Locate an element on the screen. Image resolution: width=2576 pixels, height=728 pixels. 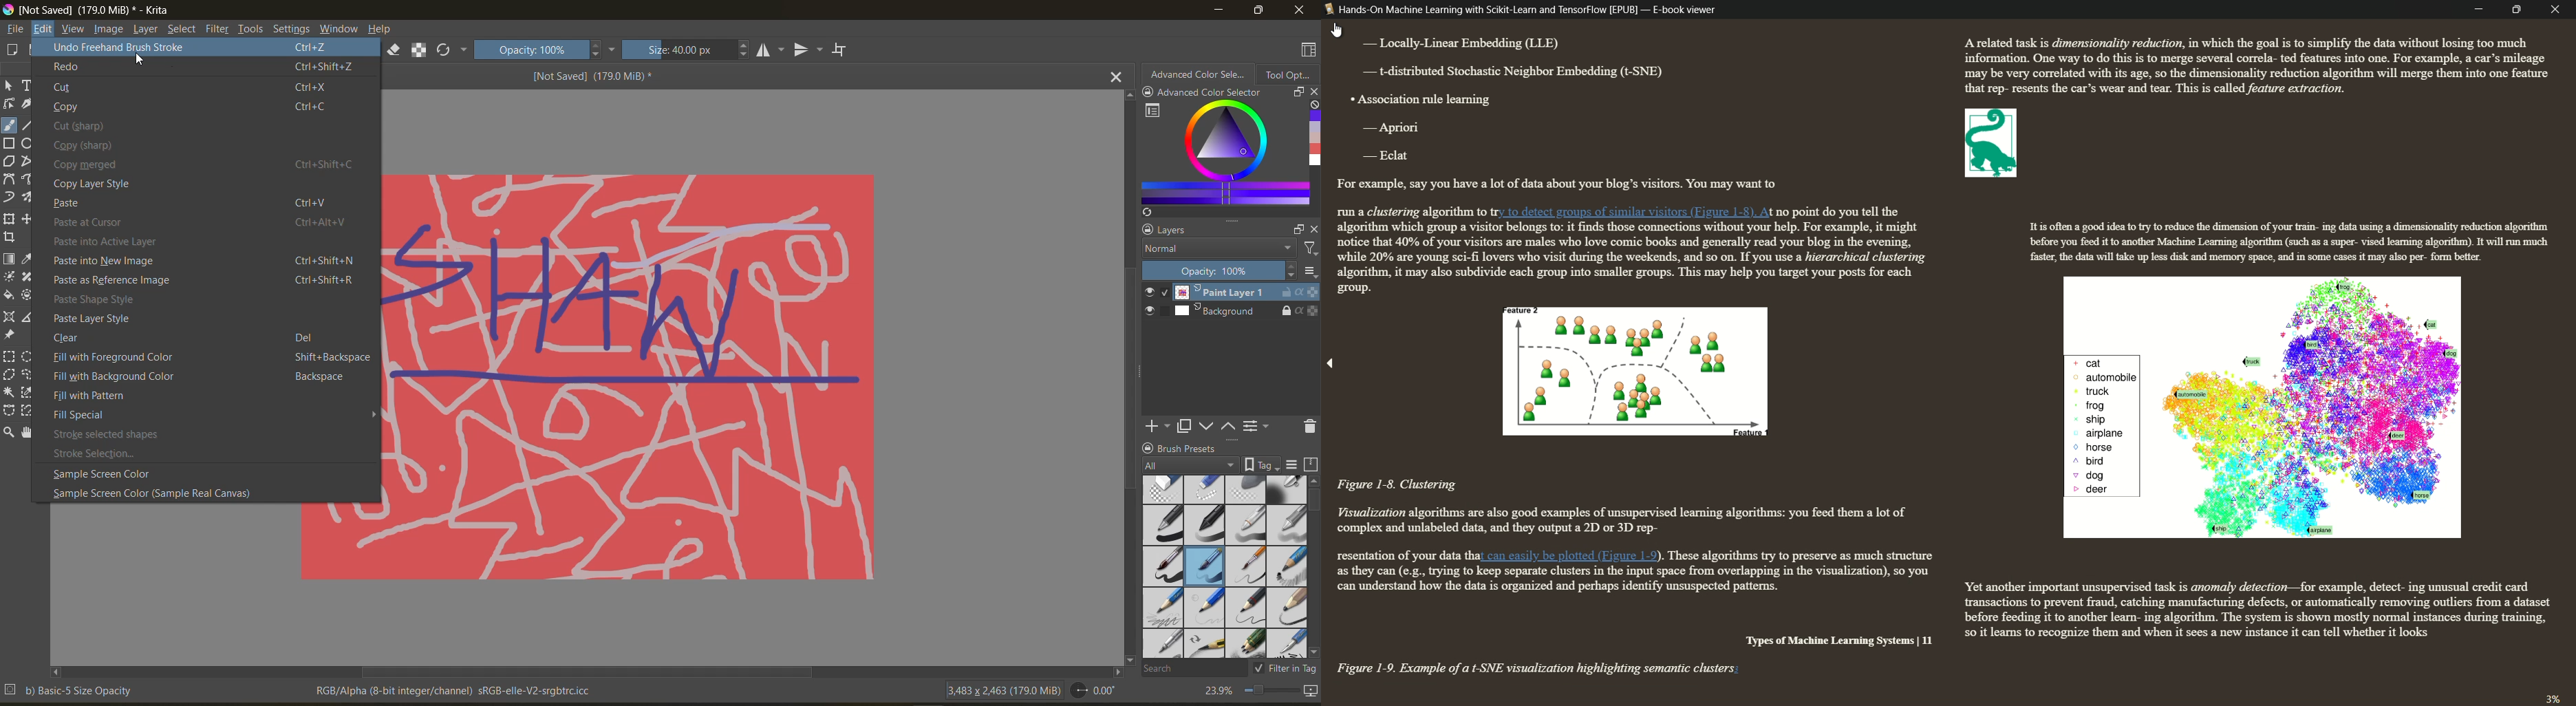
horizontal scroll bar is located at coordinates (588, 673).